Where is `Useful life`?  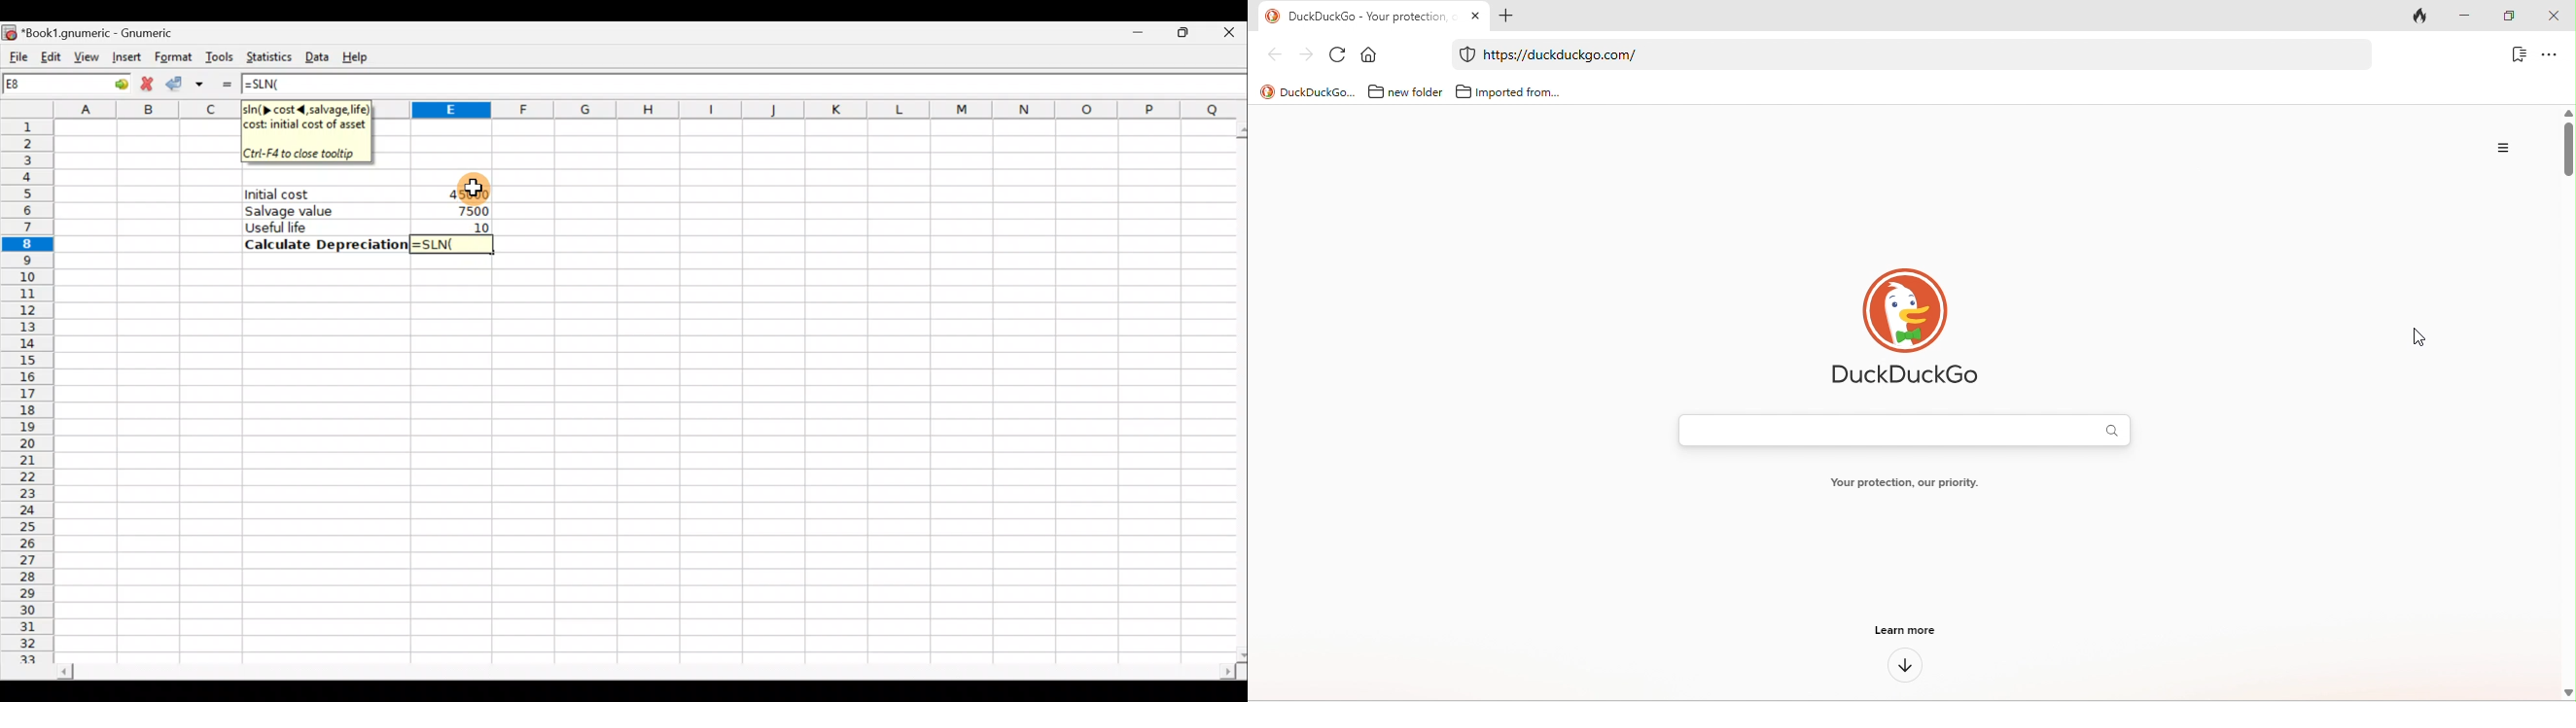 Useful life is located at coordinates (319, 227).